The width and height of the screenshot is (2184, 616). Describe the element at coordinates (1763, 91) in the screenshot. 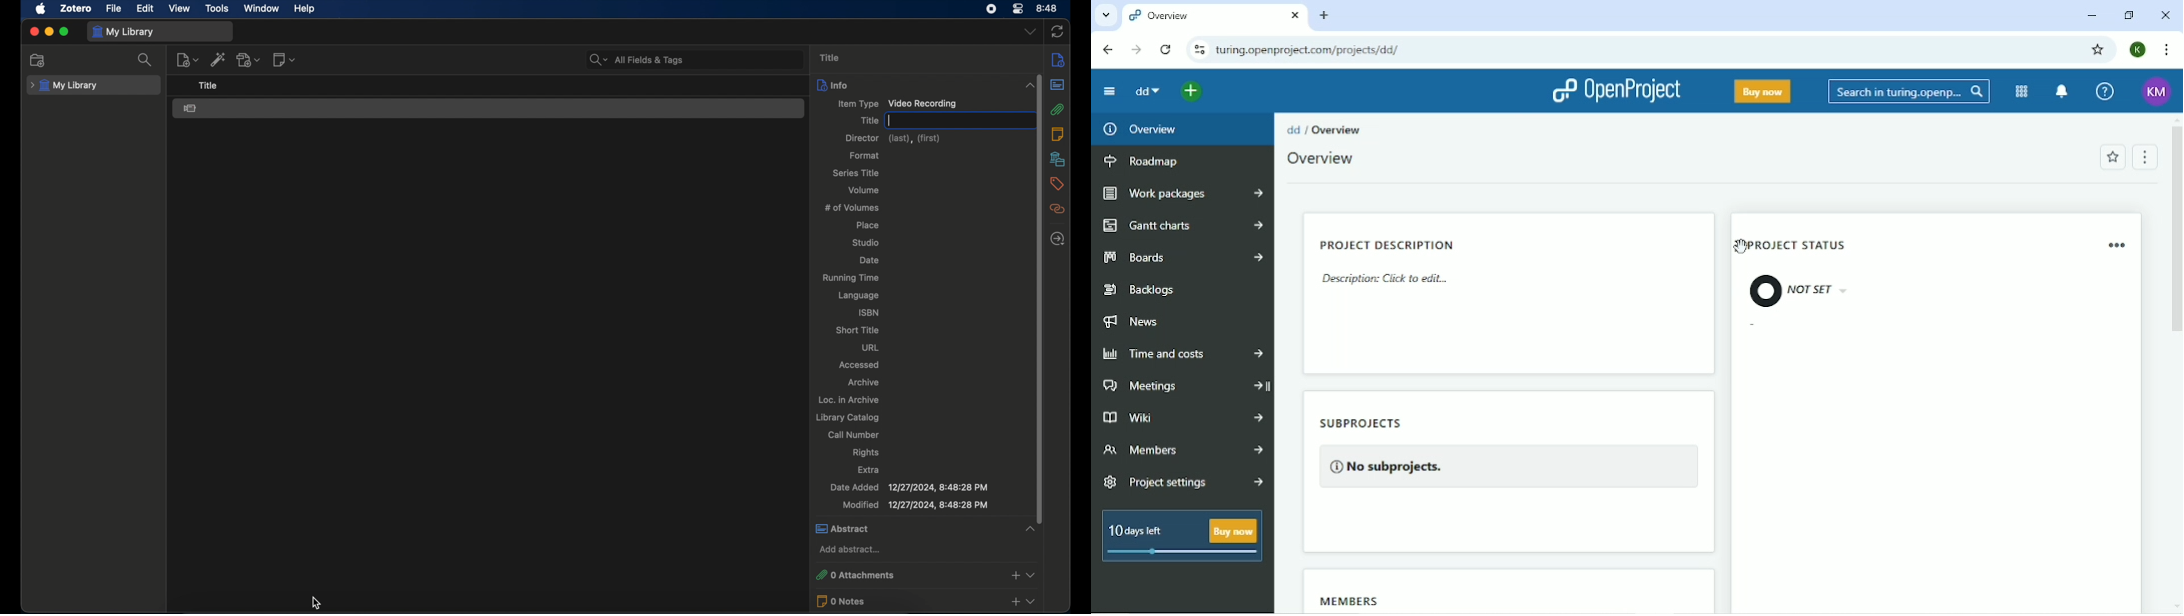

I see `Buy now` at that location.